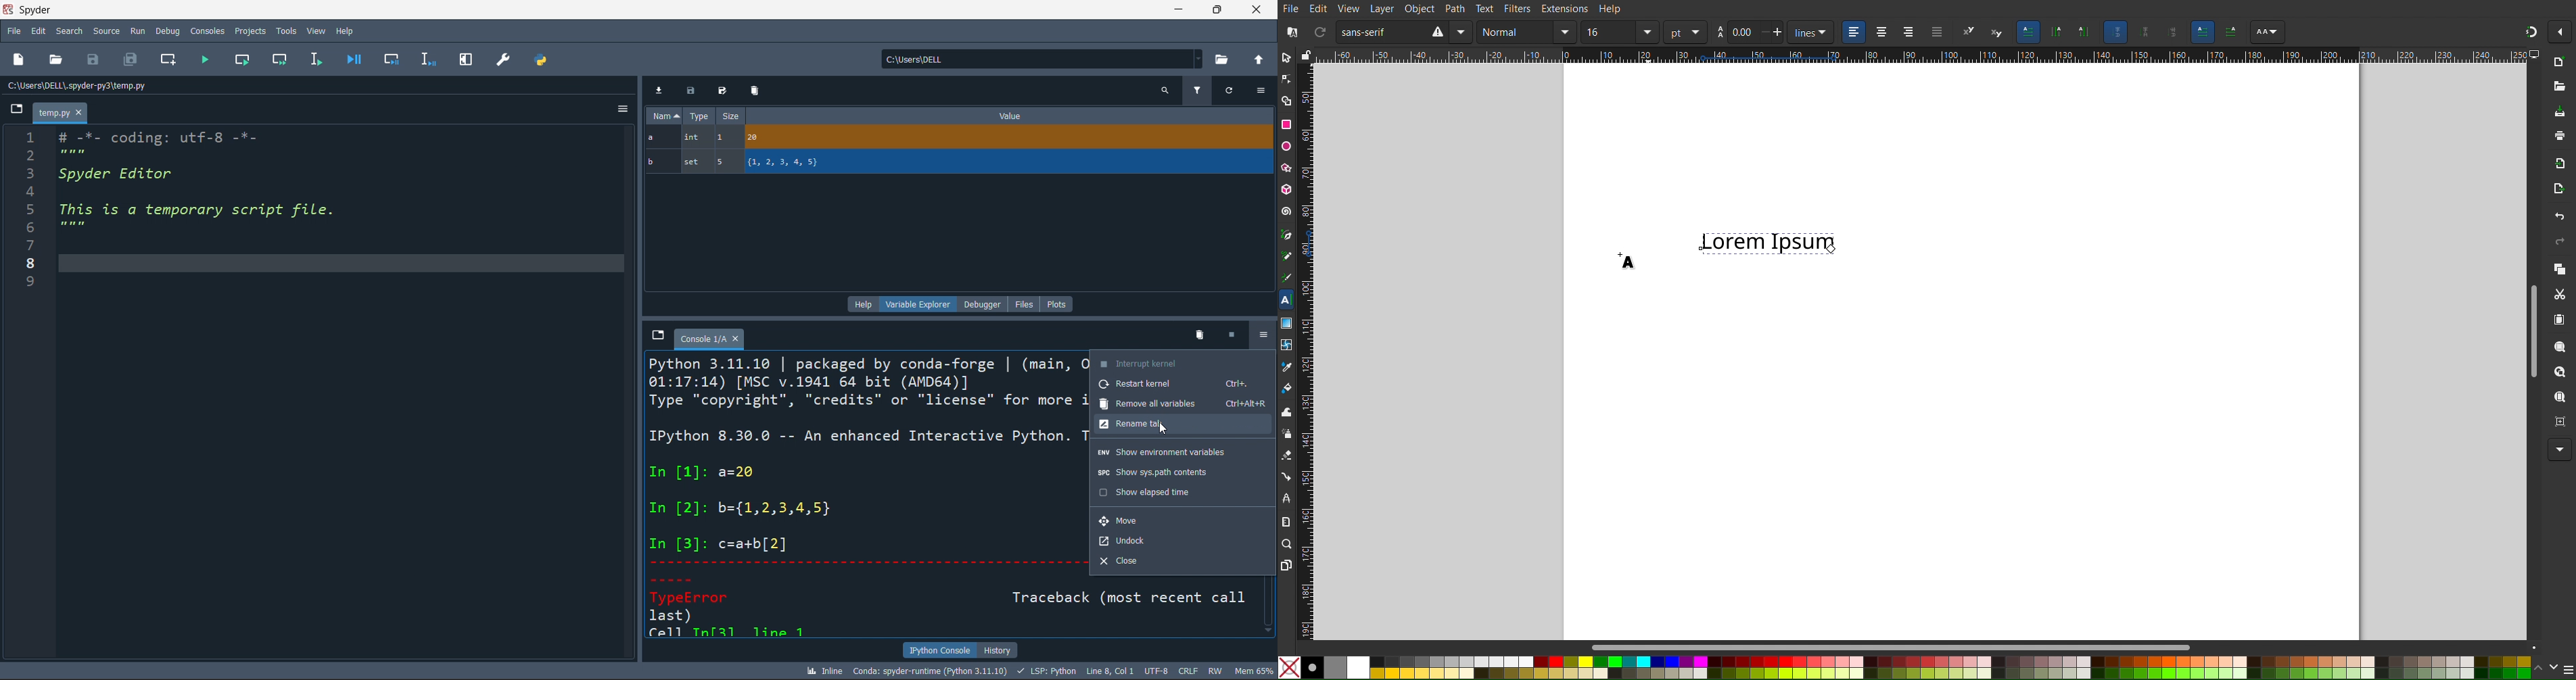  Describe the element at coordinates (1262, 90) in the screenshot. I see `options` at that location.